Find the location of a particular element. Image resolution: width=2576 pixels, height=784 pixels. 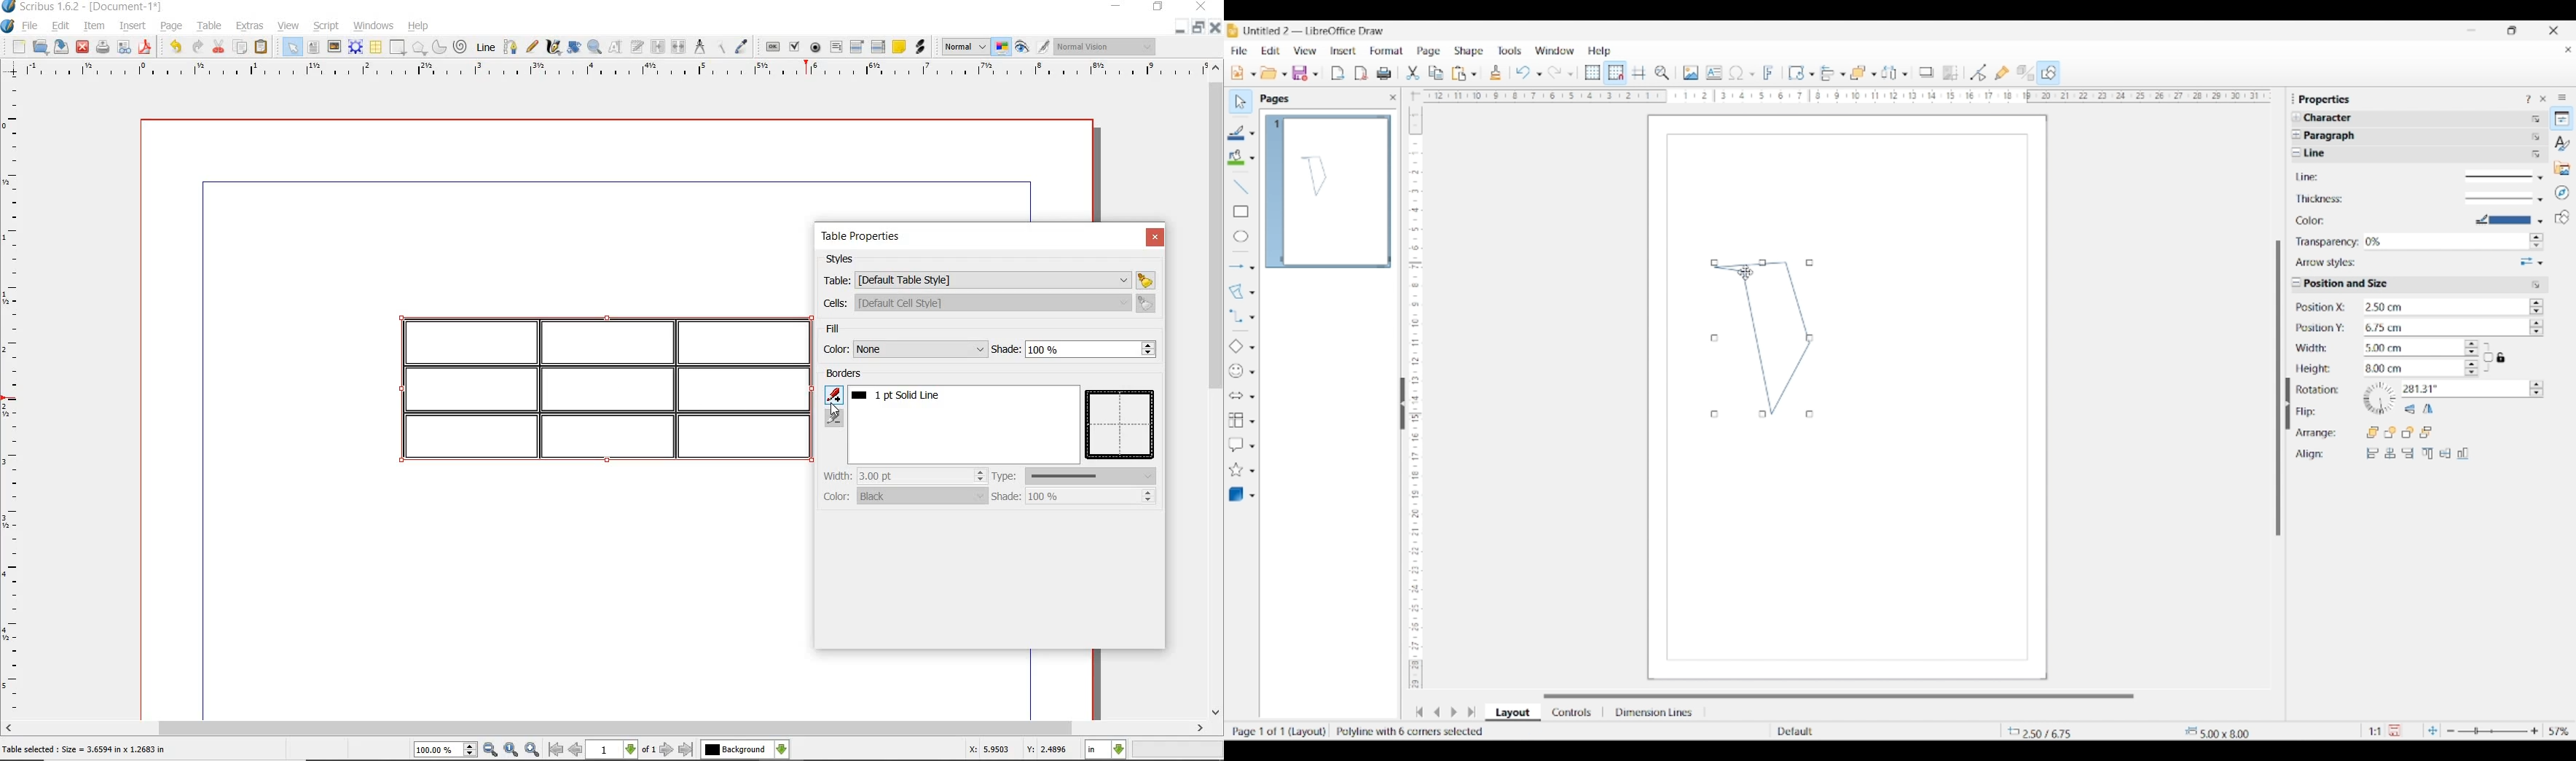

Enter degree of rotation manually is located at coordinates (2456, 390).